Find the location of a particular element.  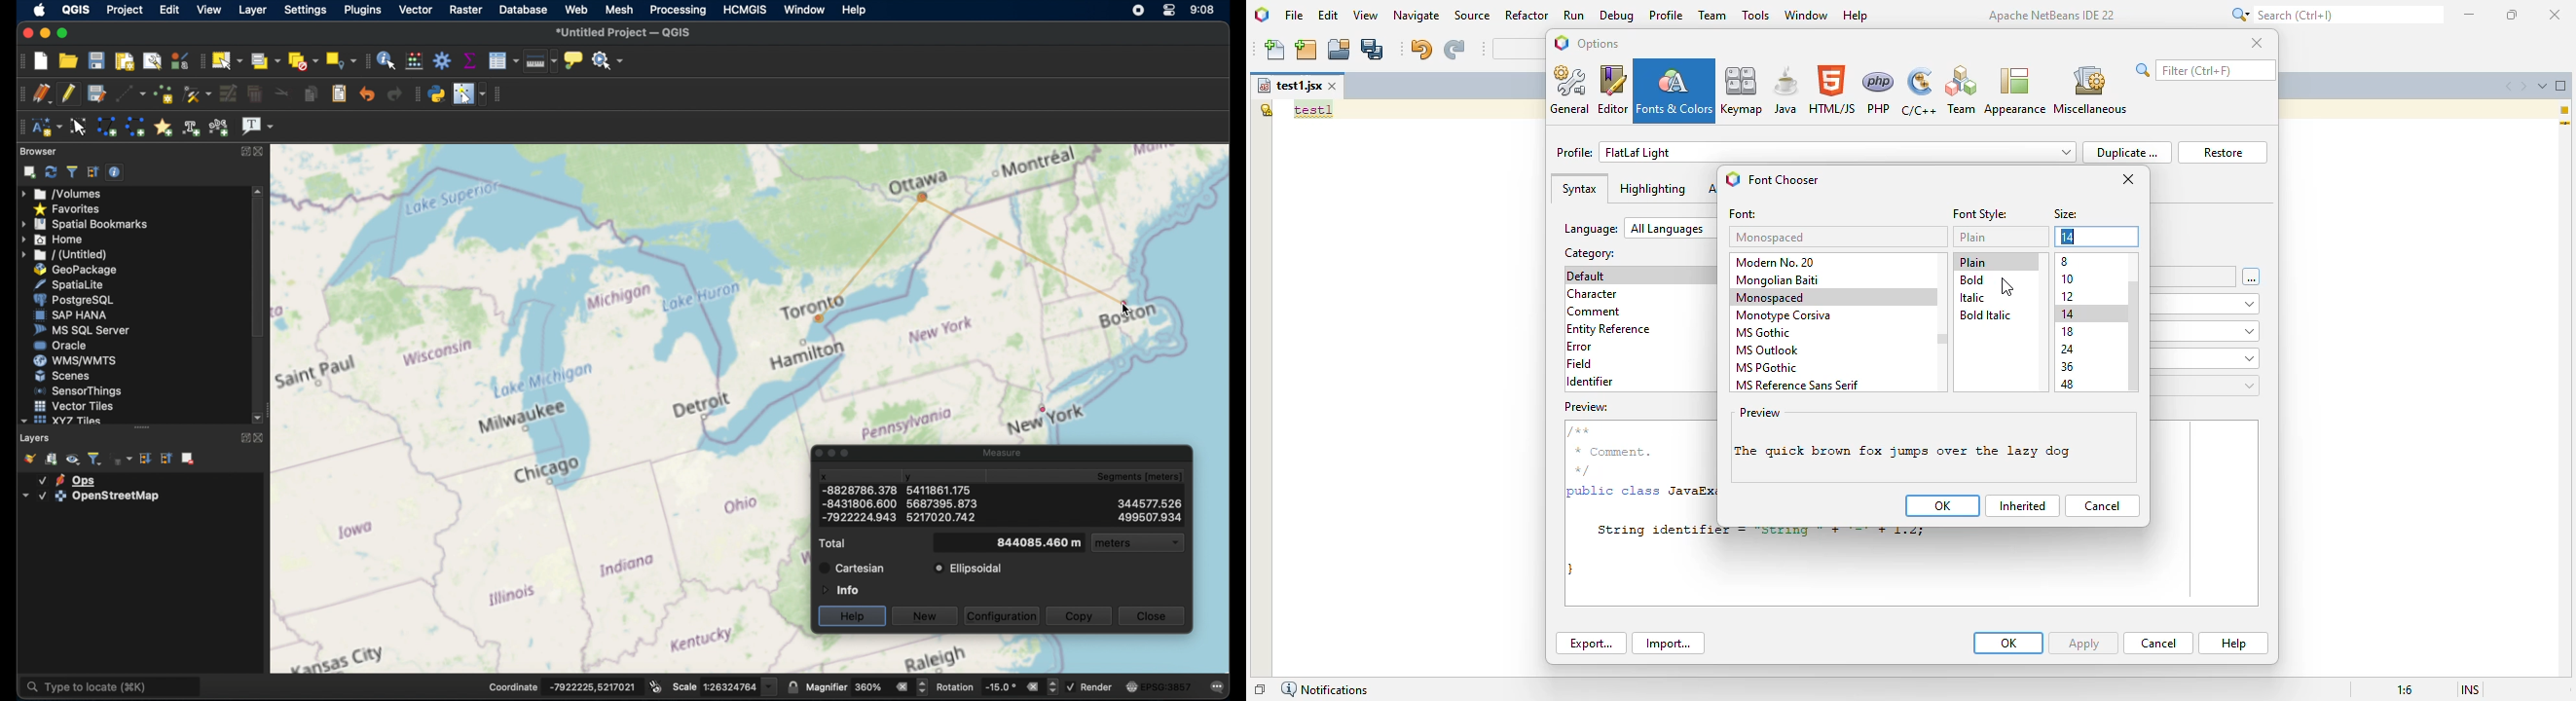

italic is located at coordinates (1971, 298).